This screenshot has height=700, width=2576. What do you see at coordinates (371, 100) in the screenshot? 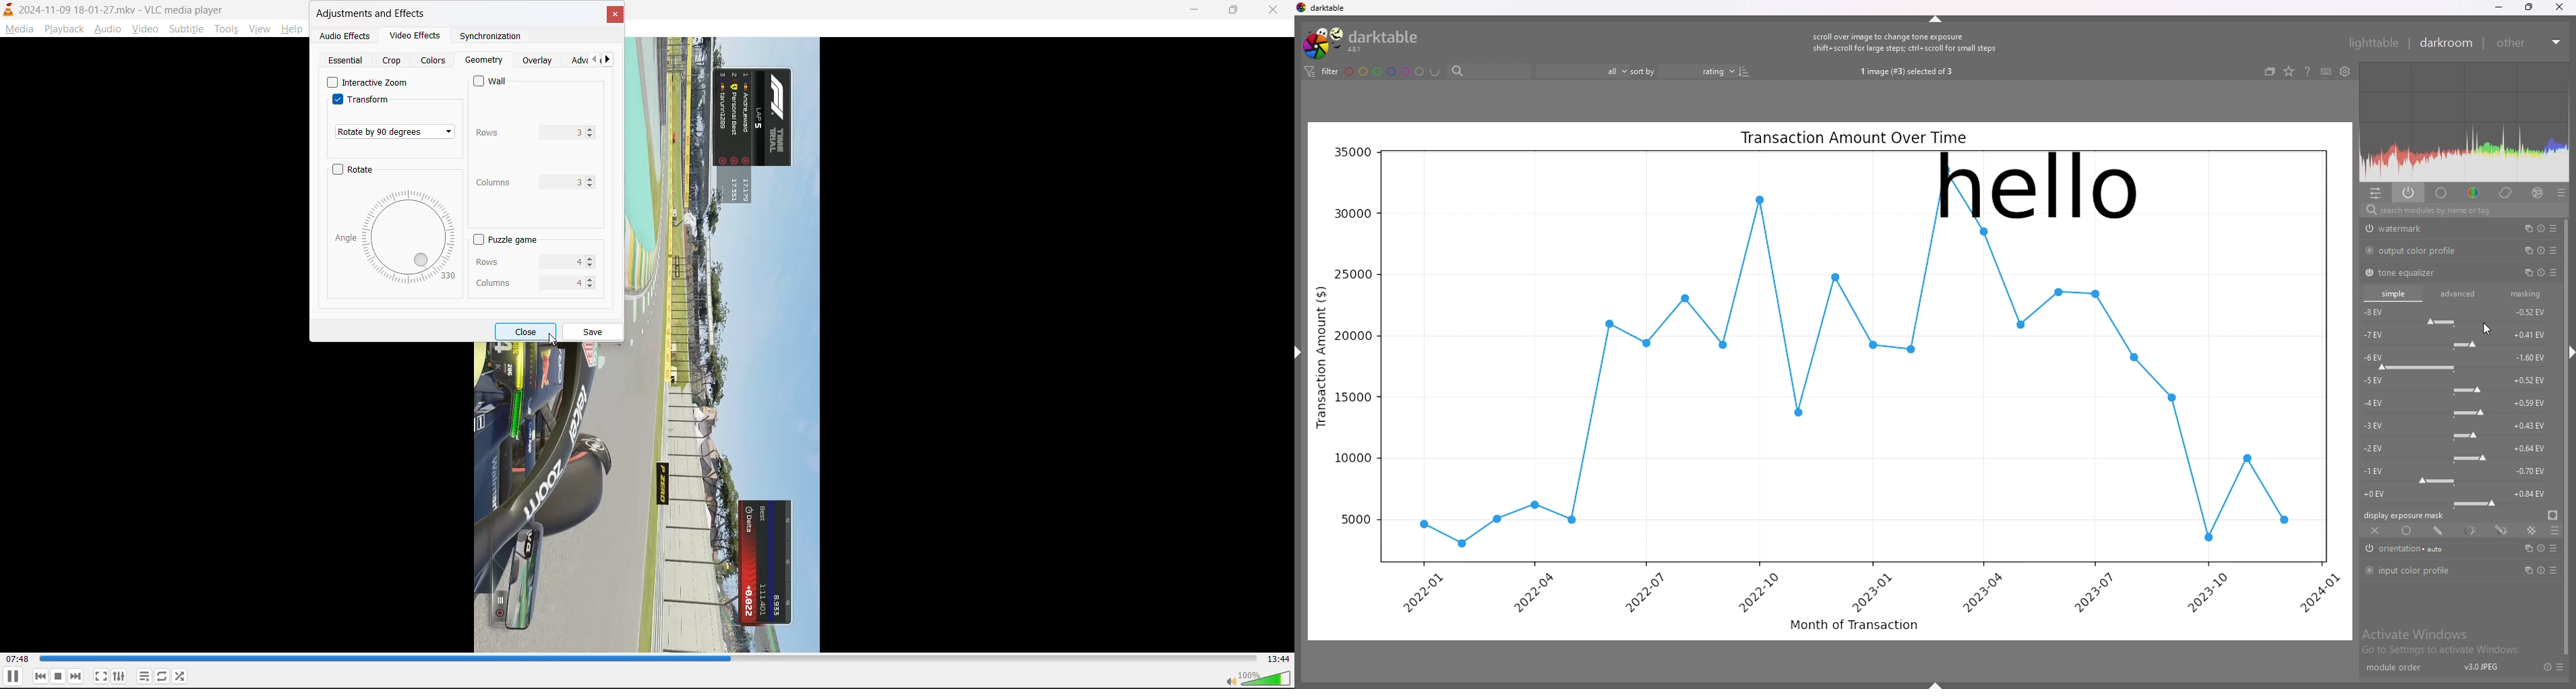
I see `transform video enabled` at bounding box center [371, 100].